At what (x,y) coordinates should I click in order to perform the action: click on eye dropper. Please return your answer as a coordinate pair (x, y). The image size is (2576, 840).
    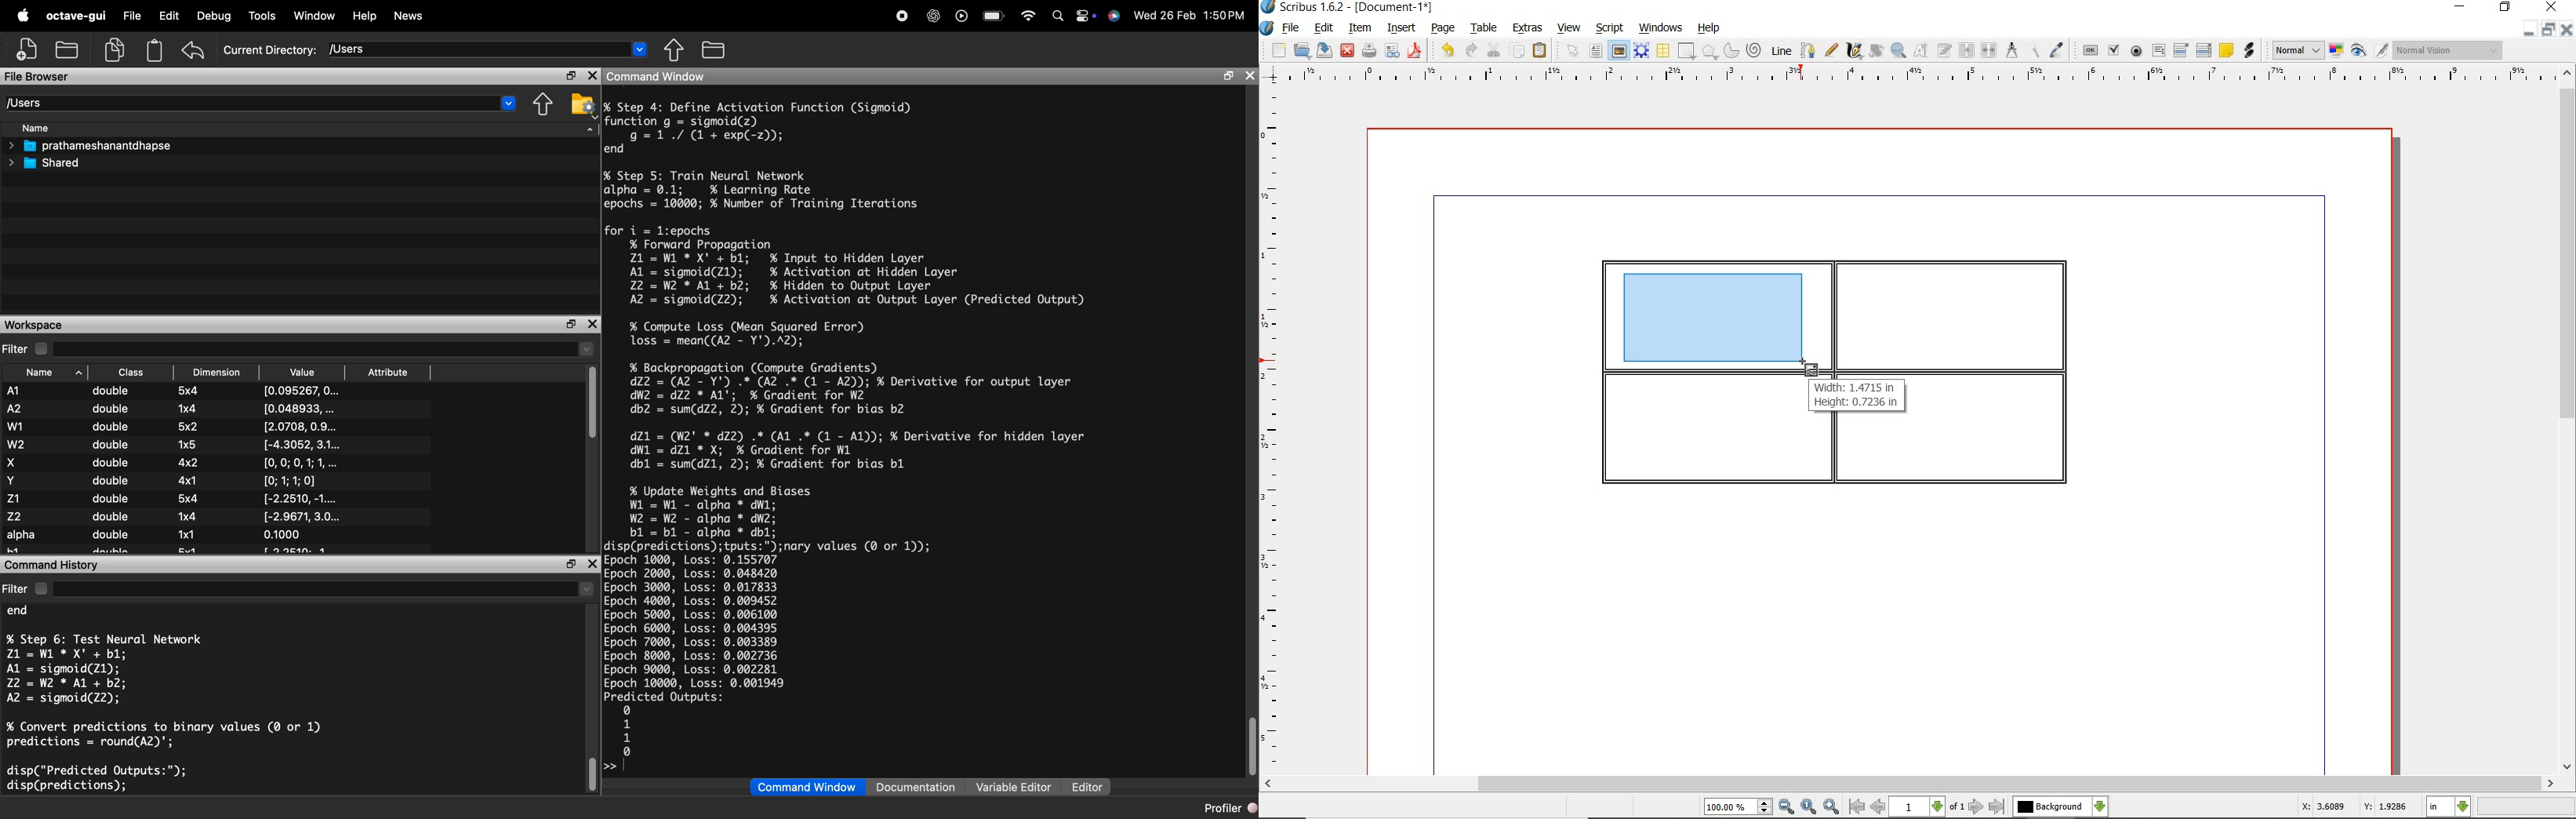
    Looking at the image, I should click on (2057, 50).